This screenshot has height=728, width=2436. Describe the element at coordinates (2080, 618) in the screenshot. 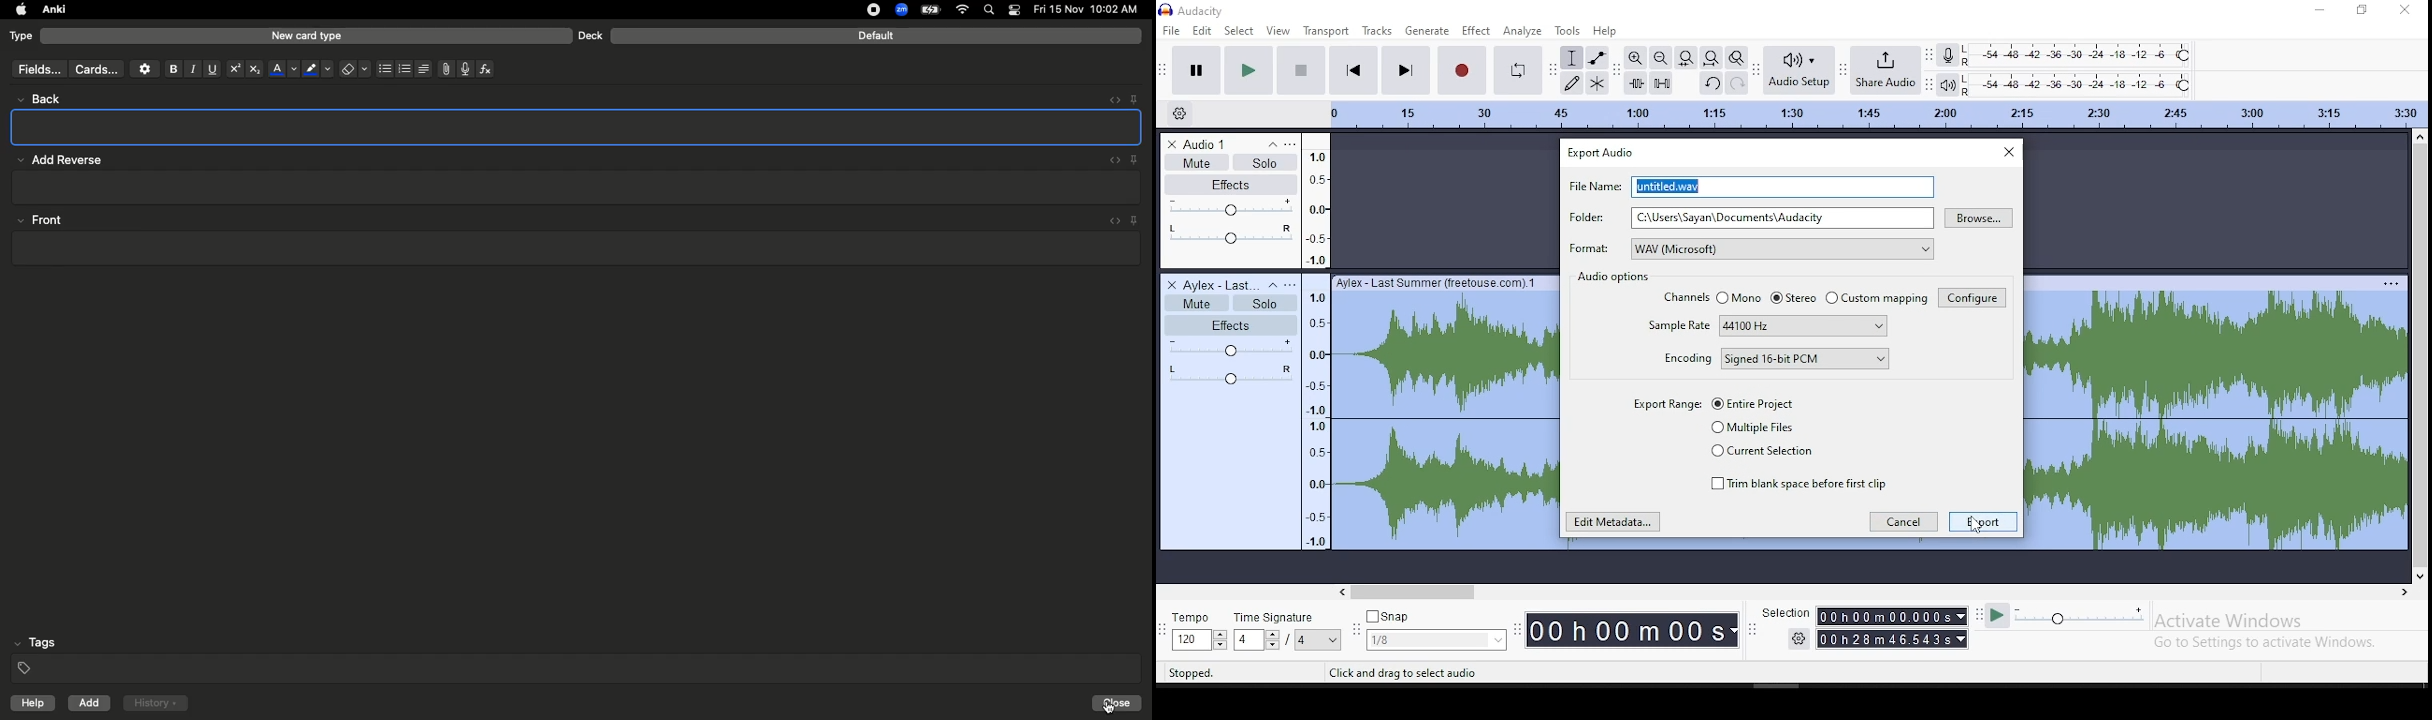

I see `playback speed` at that location.